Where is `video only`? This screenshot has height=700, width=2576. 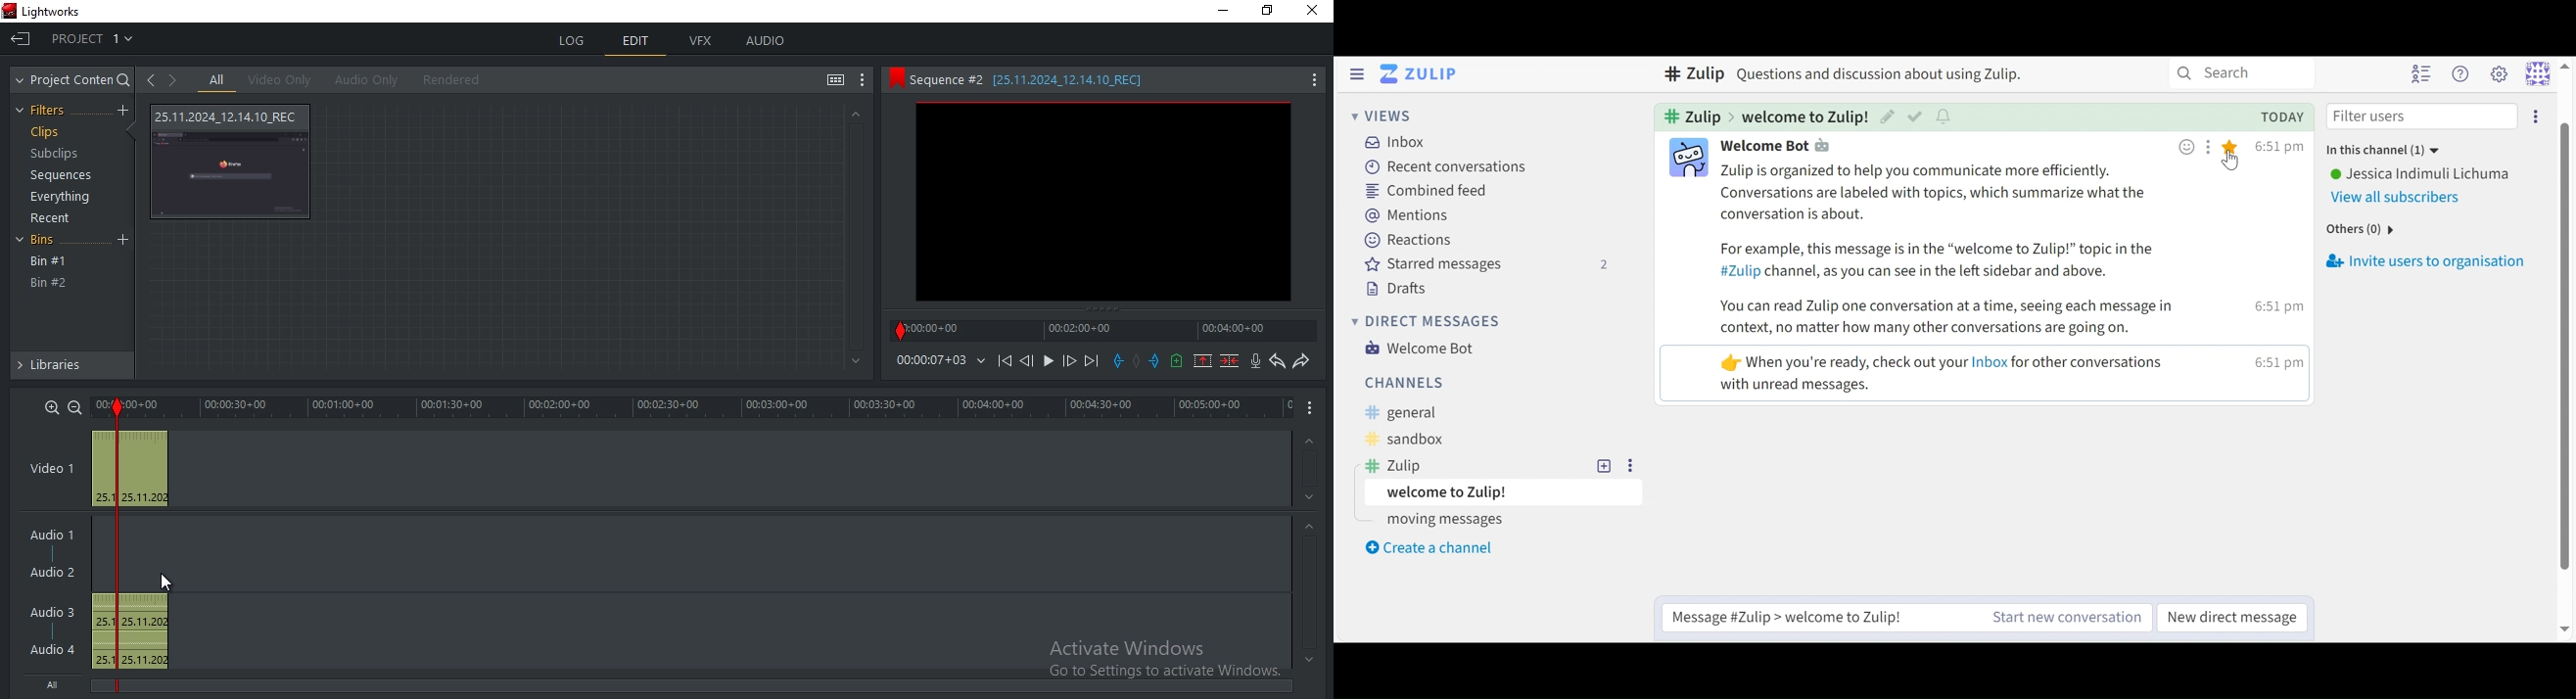
video only is located at coordinates (279, 80).